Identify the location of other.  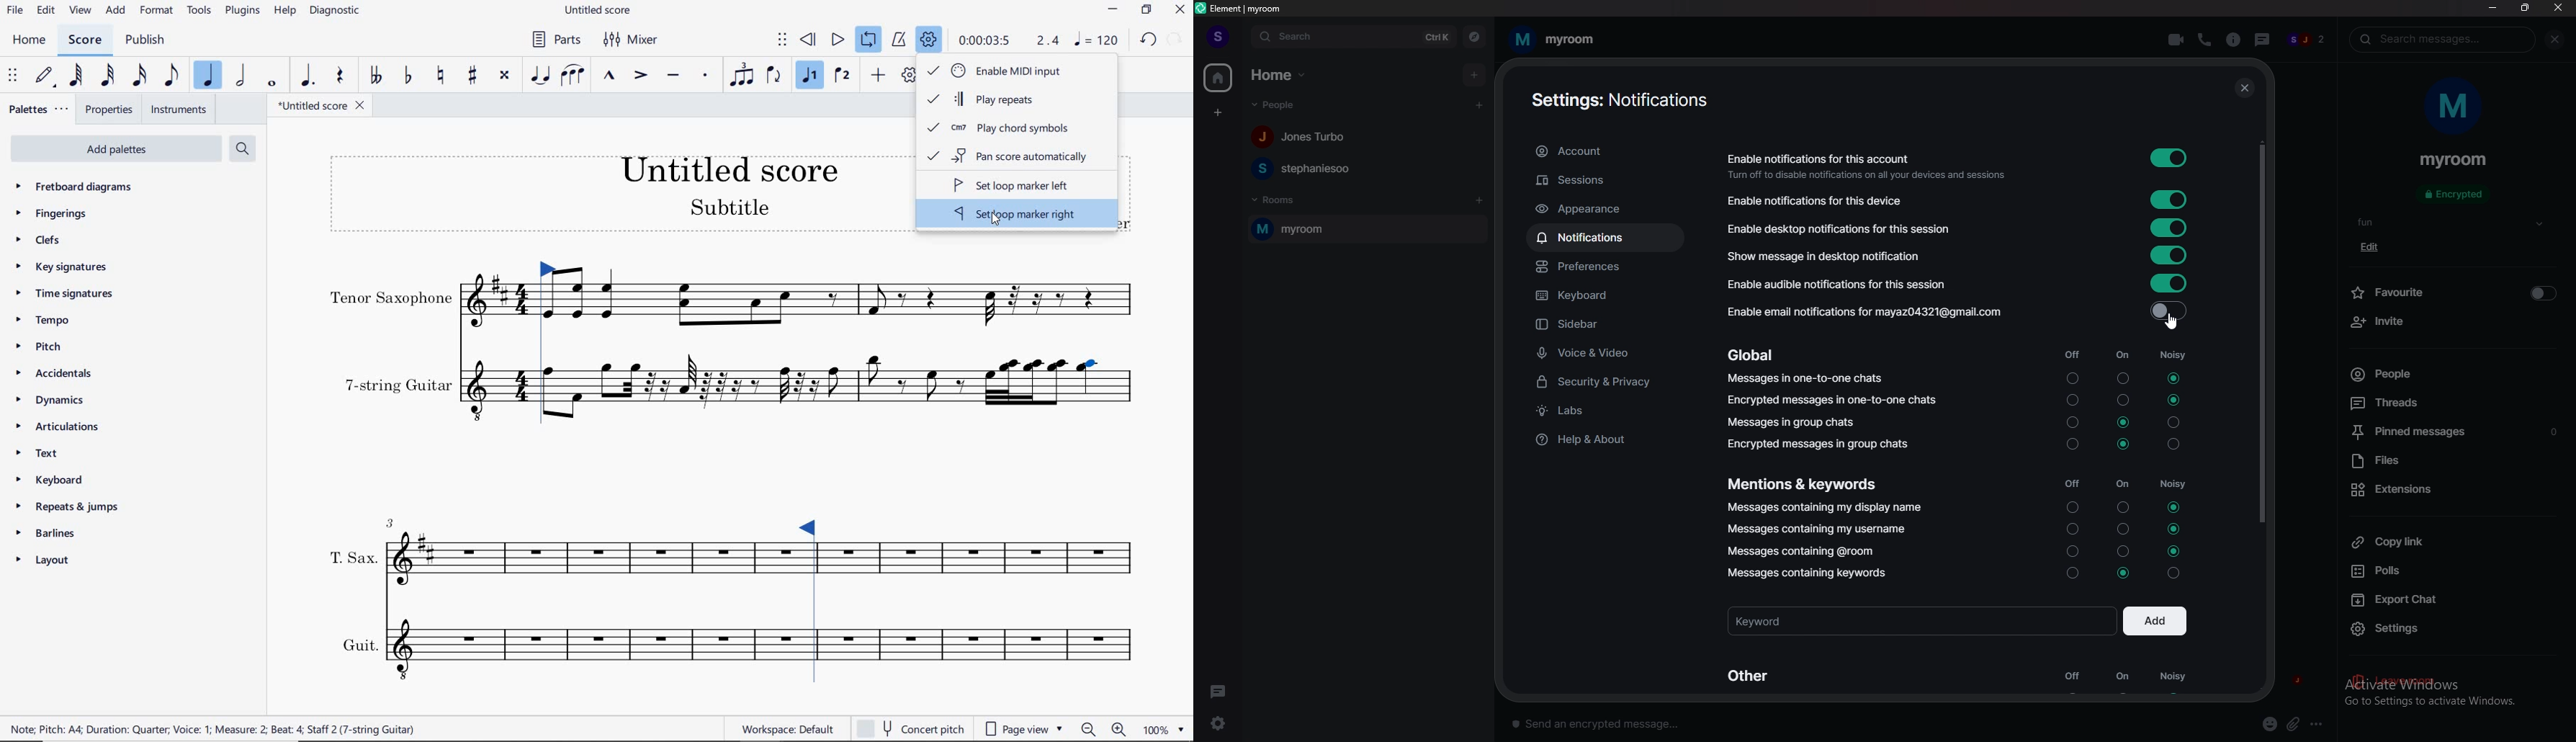
(1752, 675).